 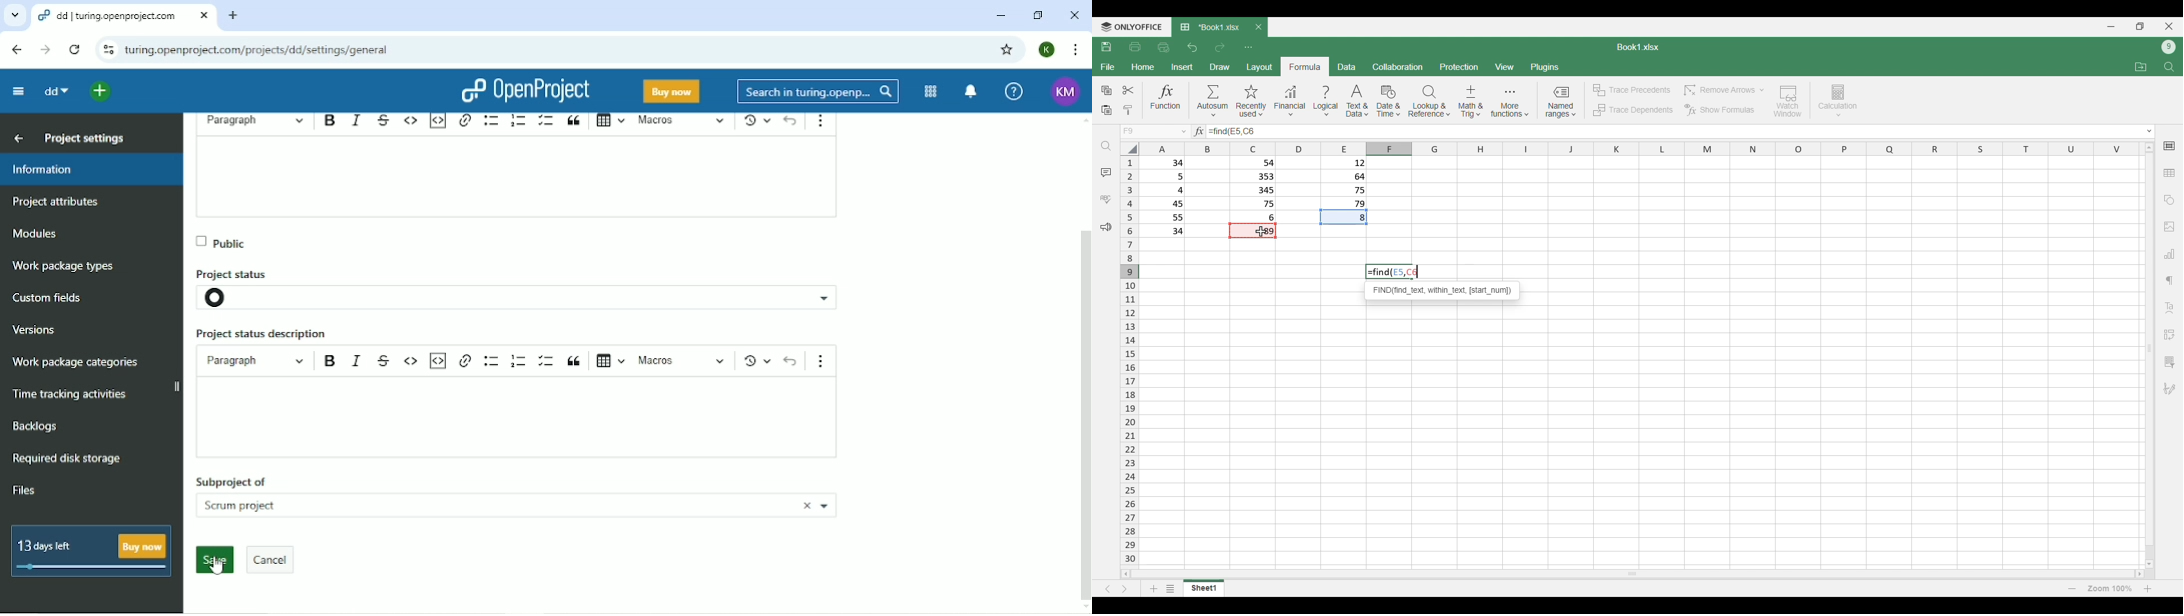 I want to click on Filled cells, so click(x=1255, y=189).